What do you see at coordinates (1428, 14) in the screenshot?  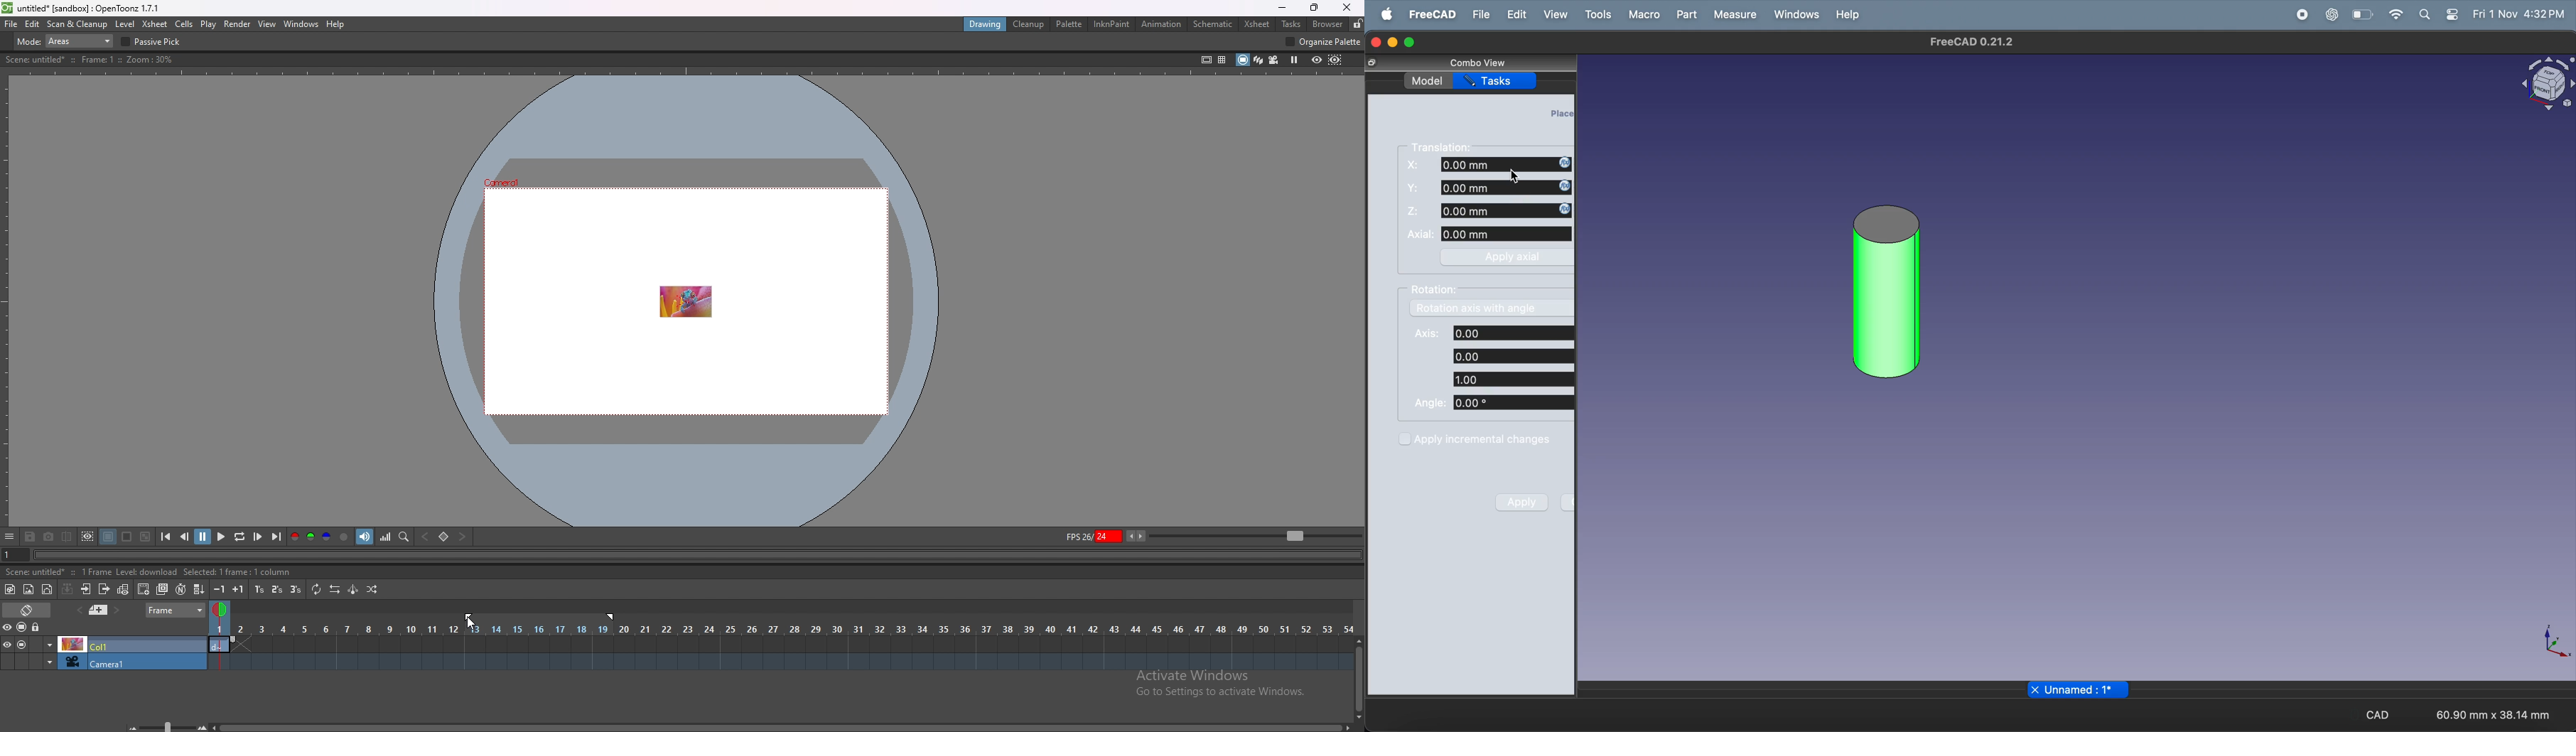 I see `freecad` at bounding box center [1428, 14].